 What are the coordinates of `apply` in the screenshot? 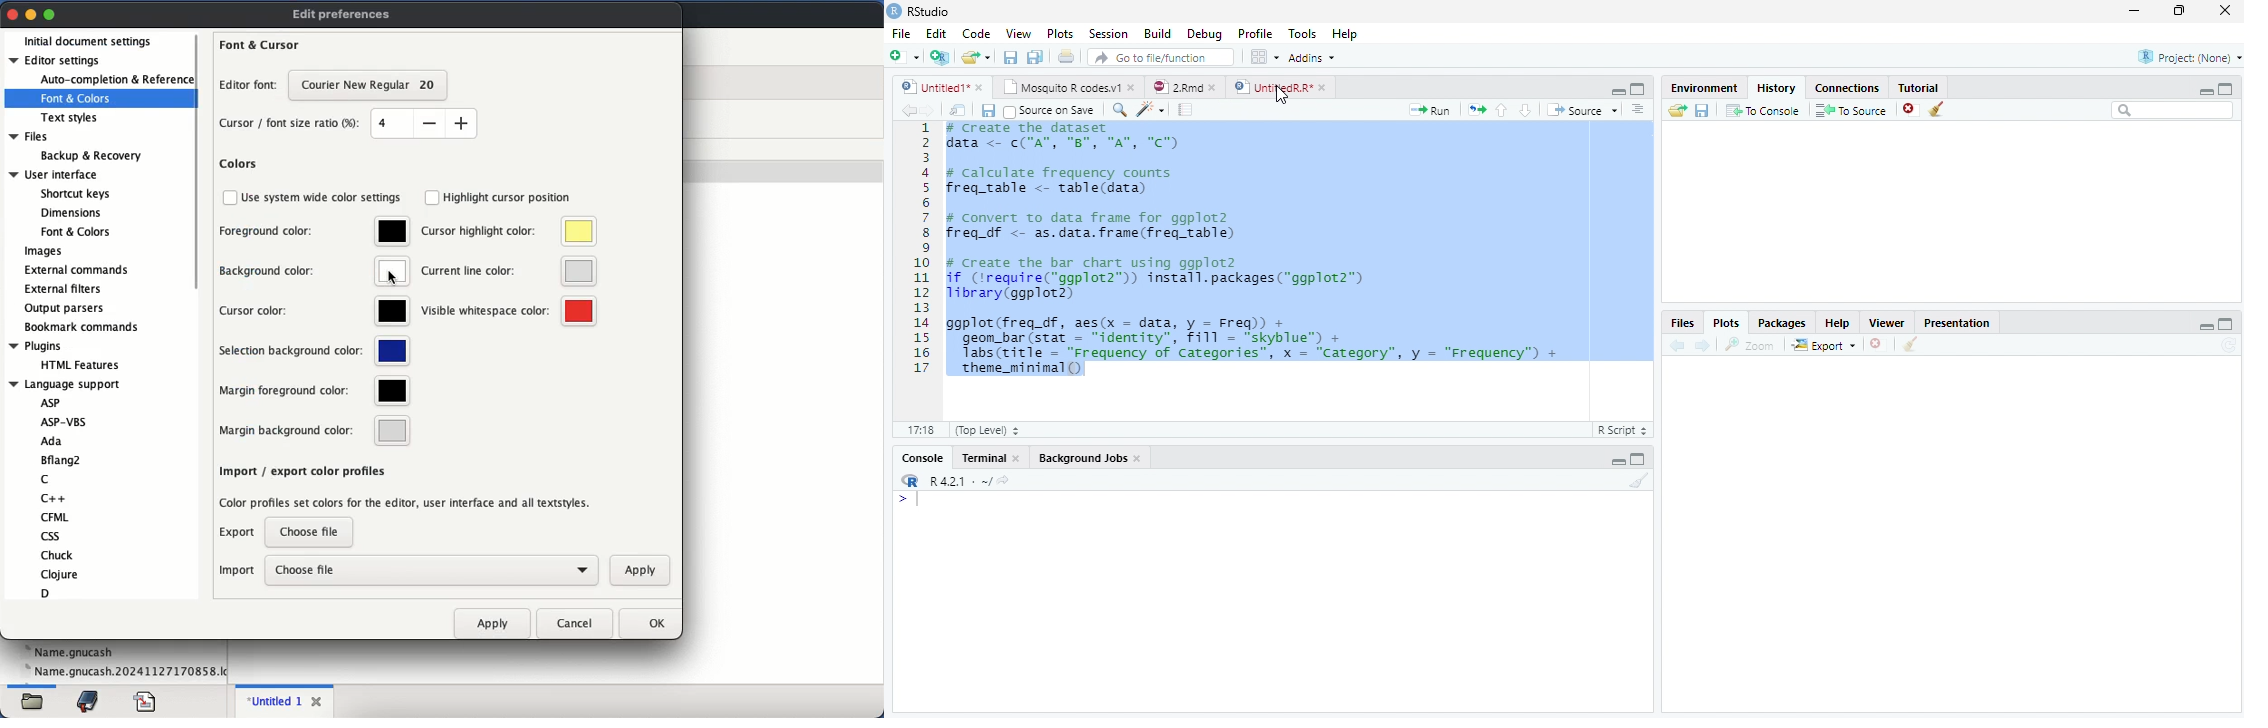 It's located at (495, 622).